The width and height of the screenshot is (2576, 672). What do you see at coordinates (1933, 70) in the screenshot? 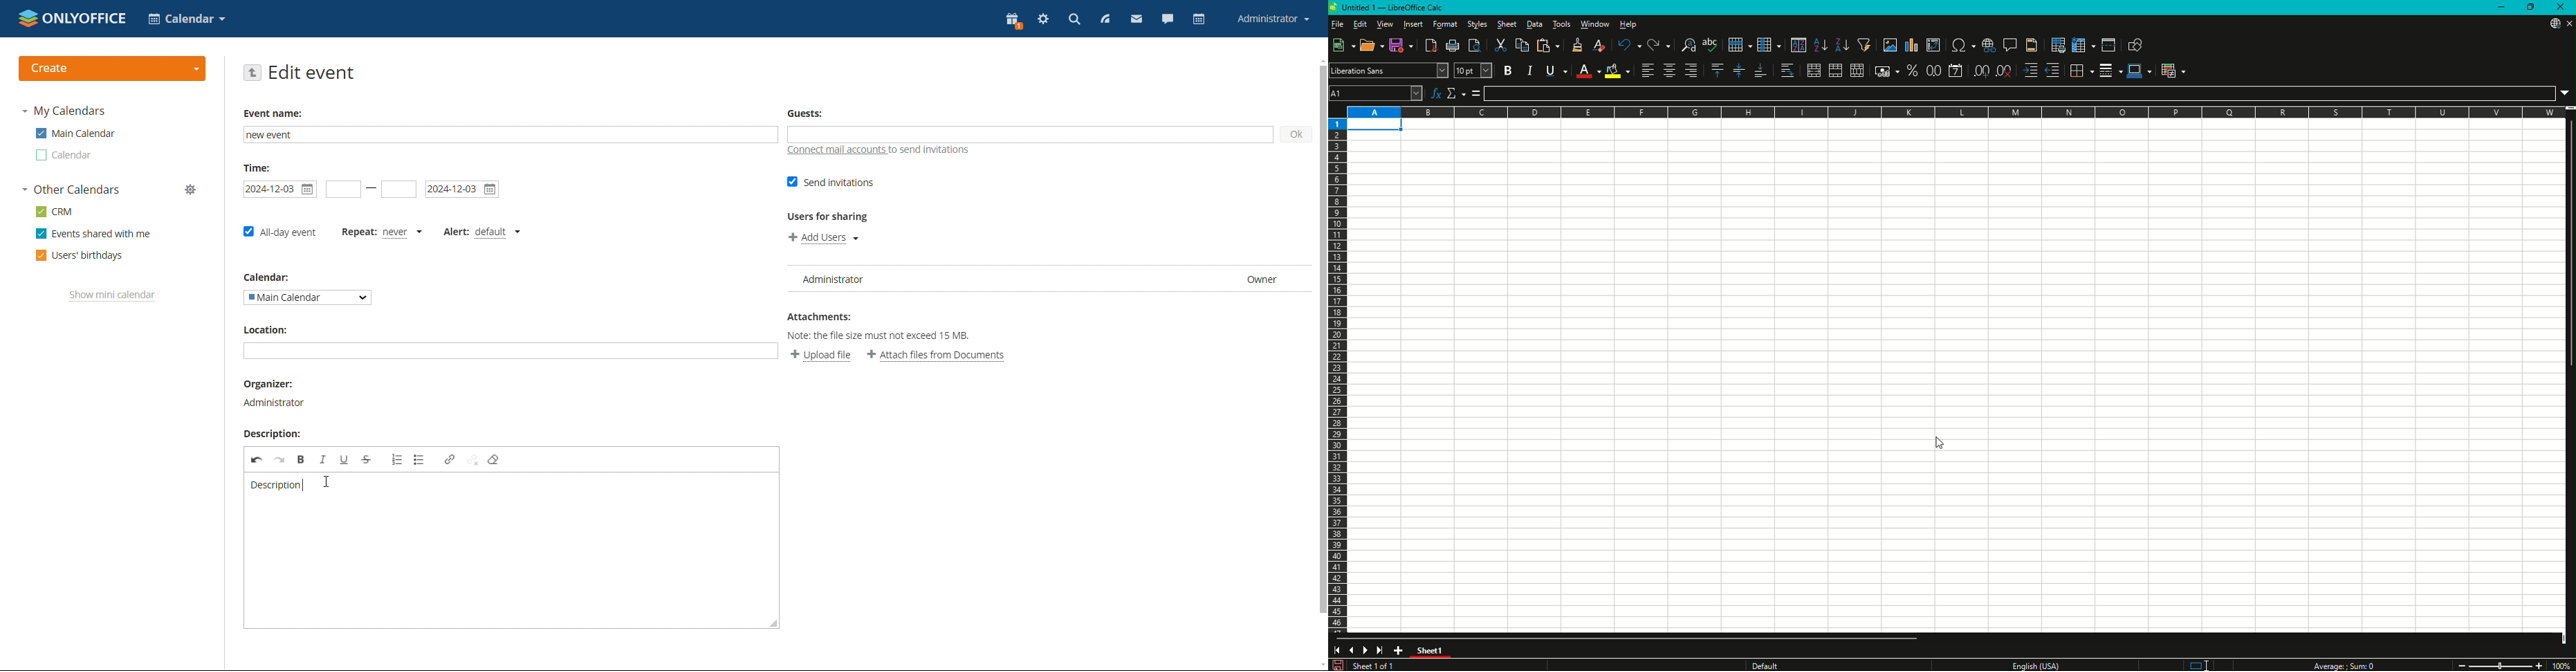
I see `Format as Number` at bounding box center [1933, 70].